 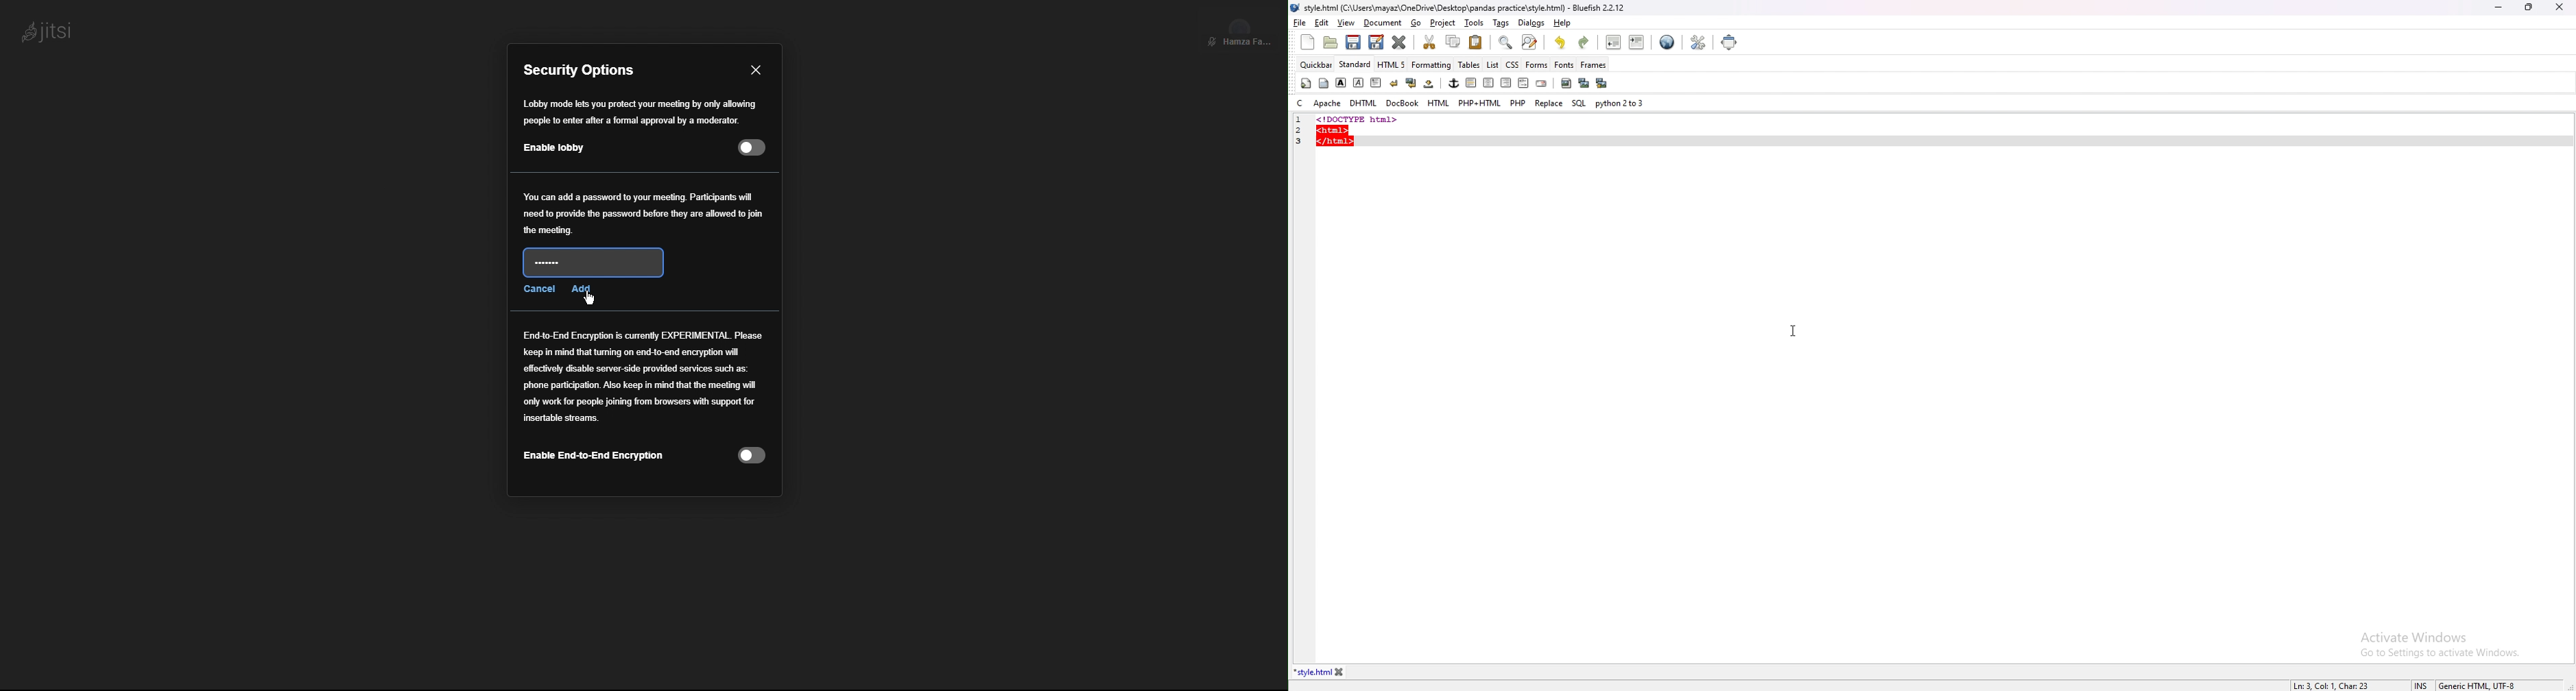 I want to click on php, so click(x=1518, y=103).